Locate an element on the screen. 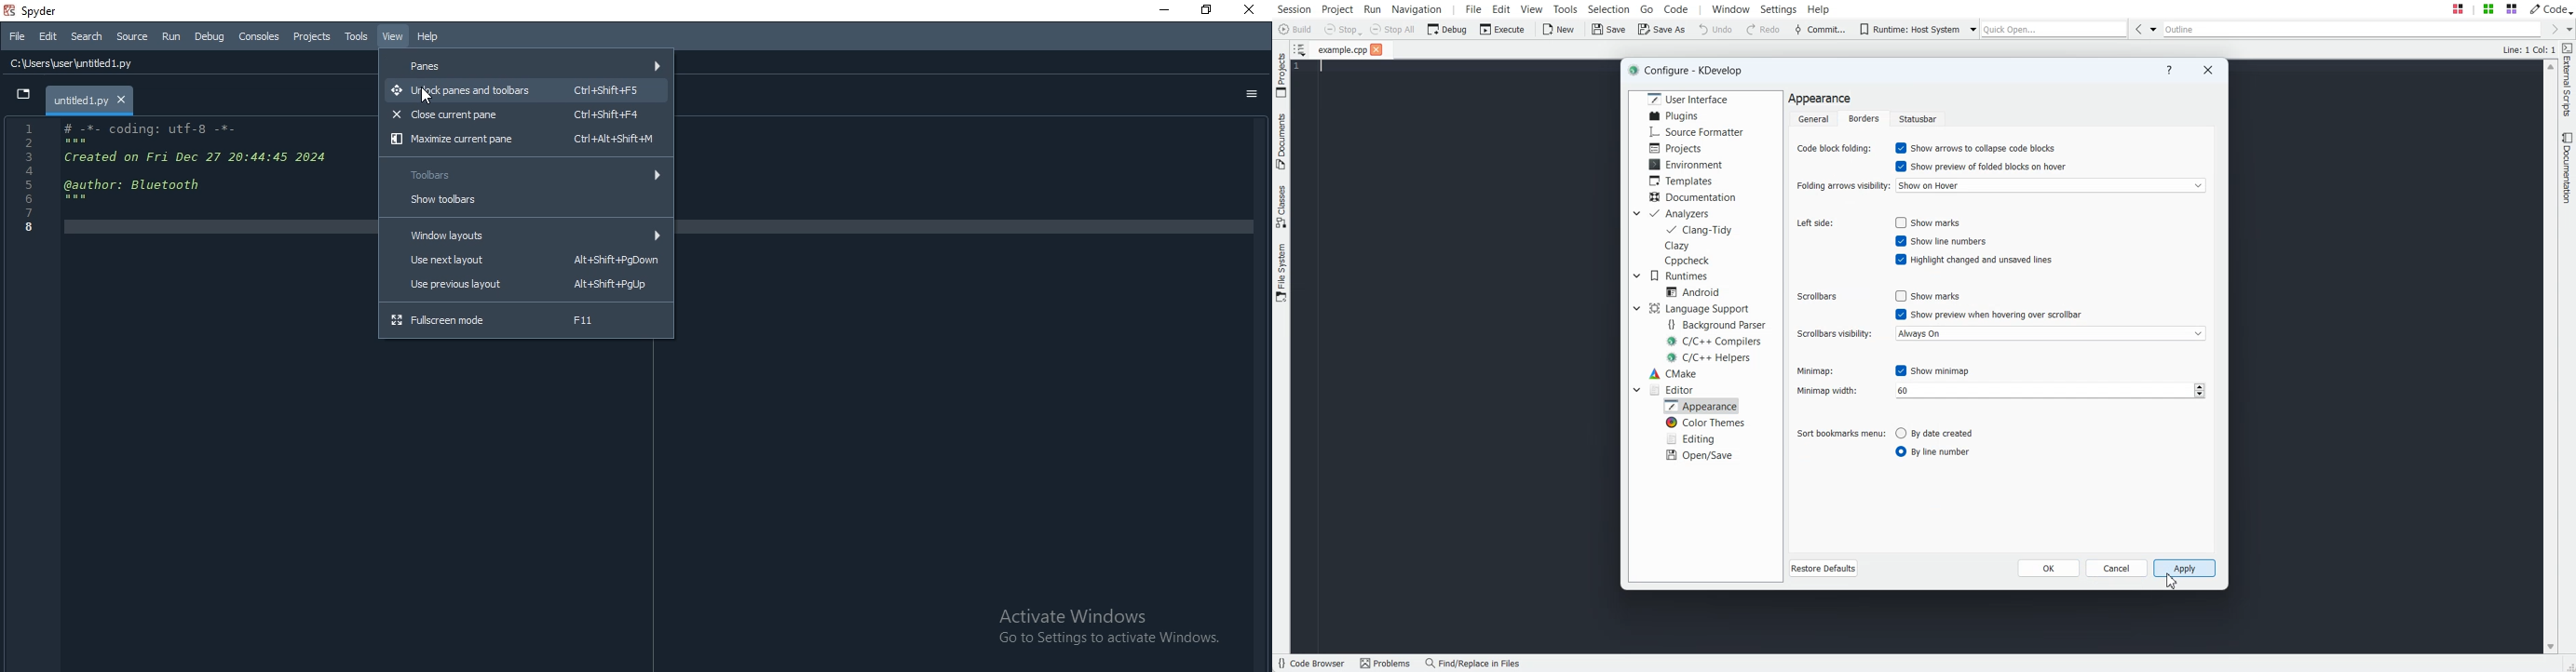  Source Formatter is located at coordinates (1695, 132).